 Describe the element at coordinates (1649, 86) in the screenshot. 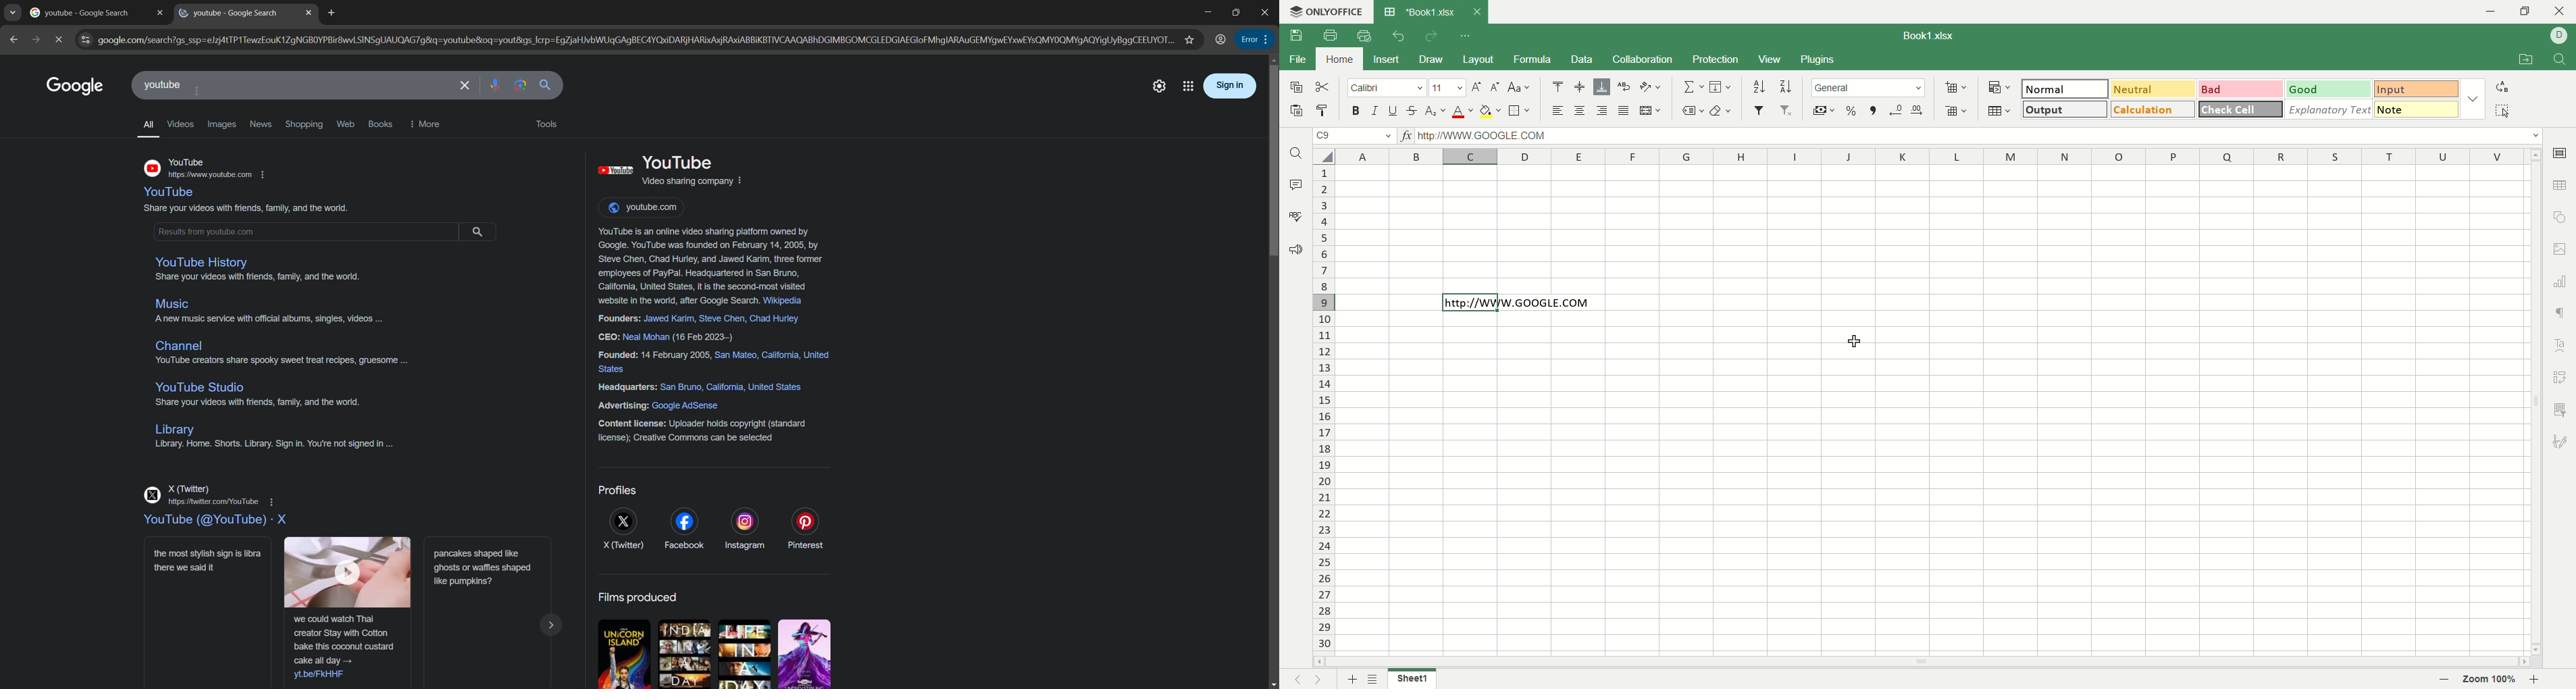

I see `orientation` at that location.